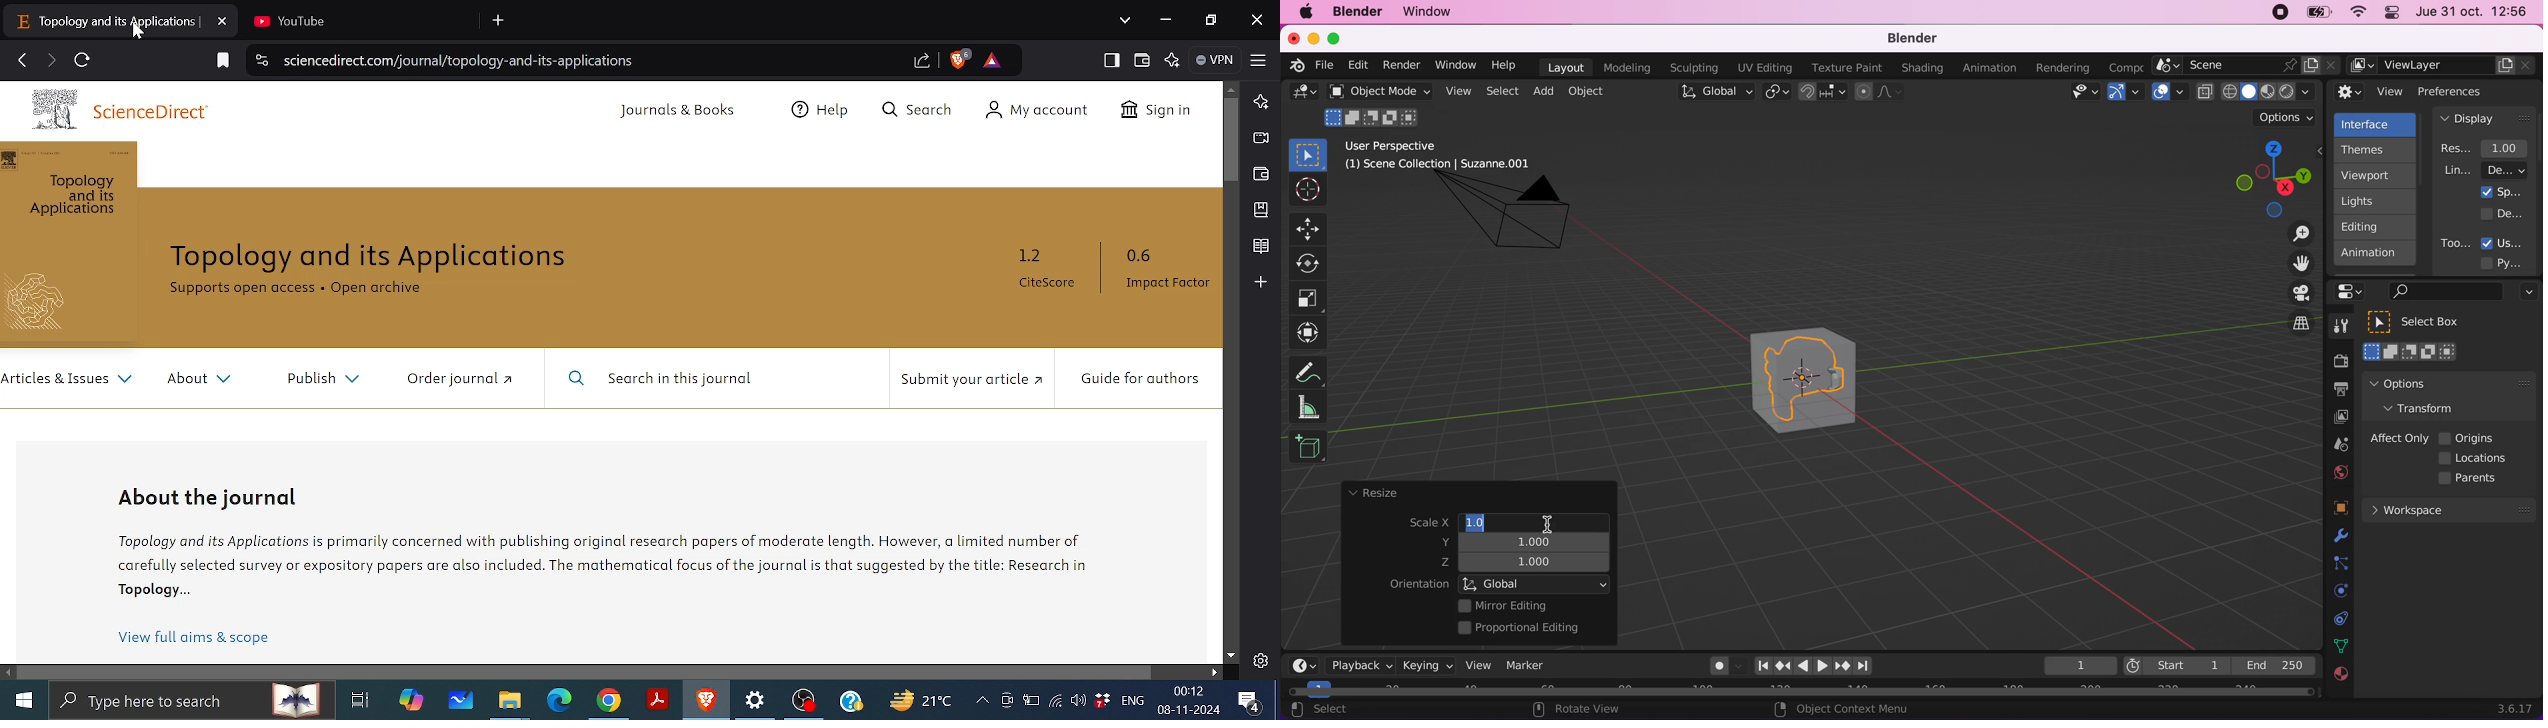 Image resolution: width=2548 pixels, height=728 pixels. I want to click on Rewards, so click(992, 60).